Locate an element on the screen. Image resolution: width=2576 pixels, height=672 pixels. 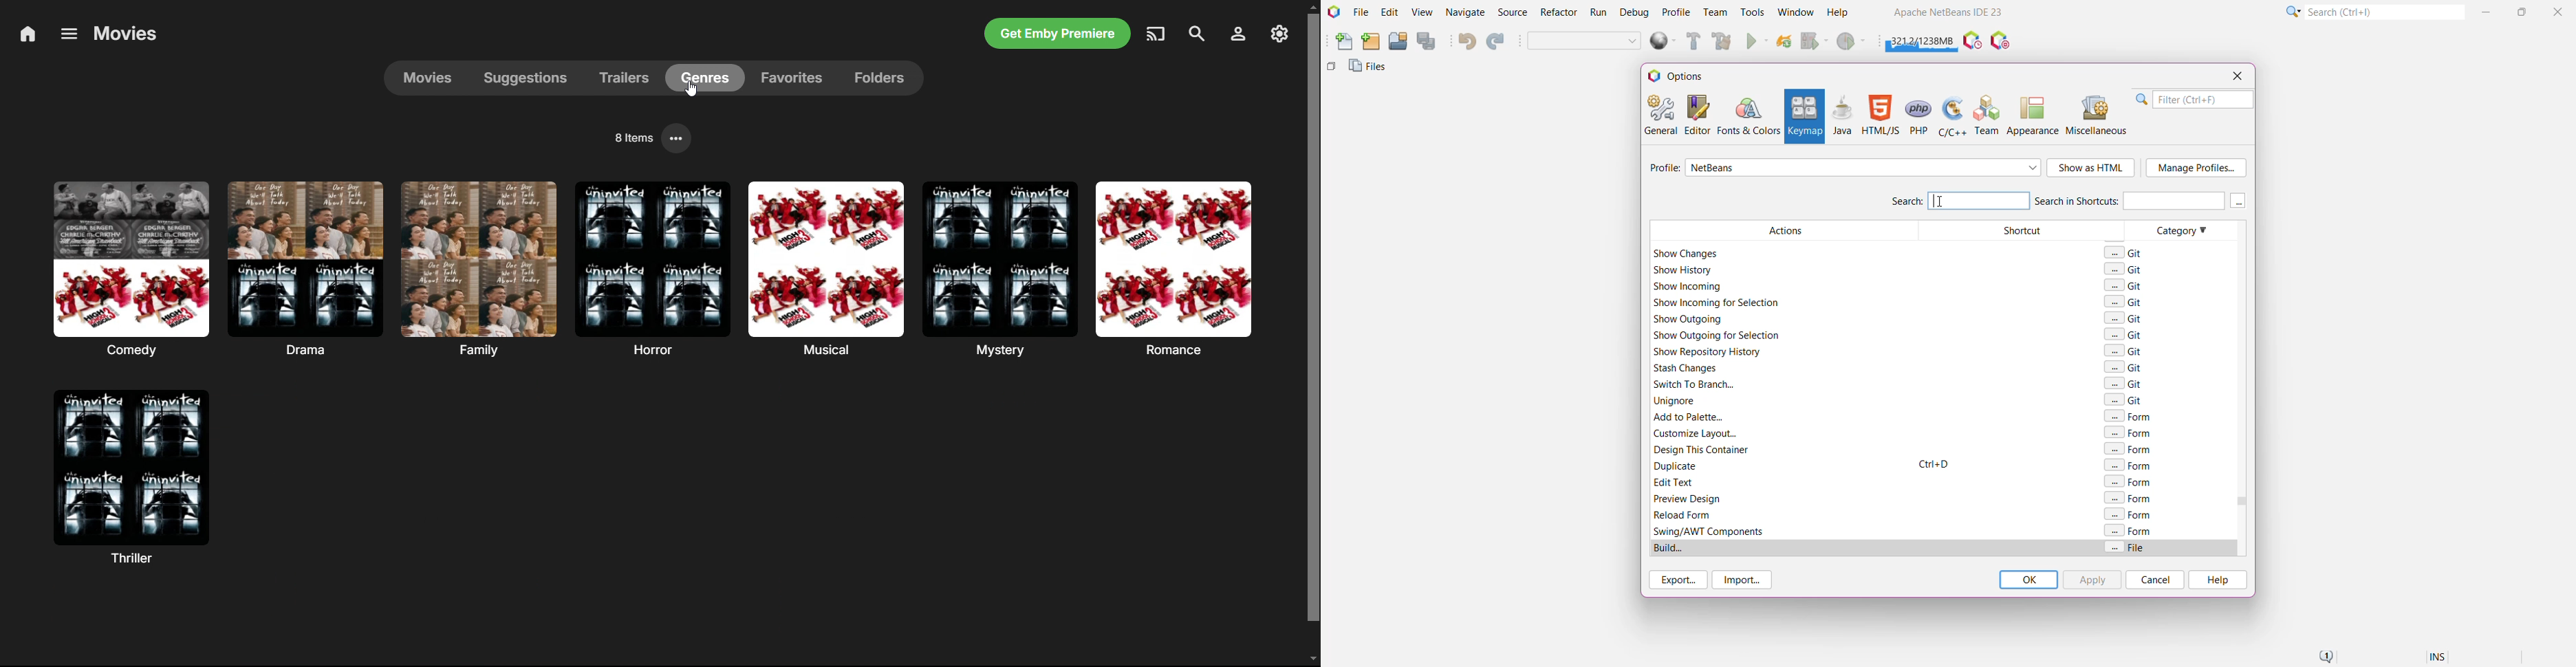
PHP is located at coordinates (1920, 115).